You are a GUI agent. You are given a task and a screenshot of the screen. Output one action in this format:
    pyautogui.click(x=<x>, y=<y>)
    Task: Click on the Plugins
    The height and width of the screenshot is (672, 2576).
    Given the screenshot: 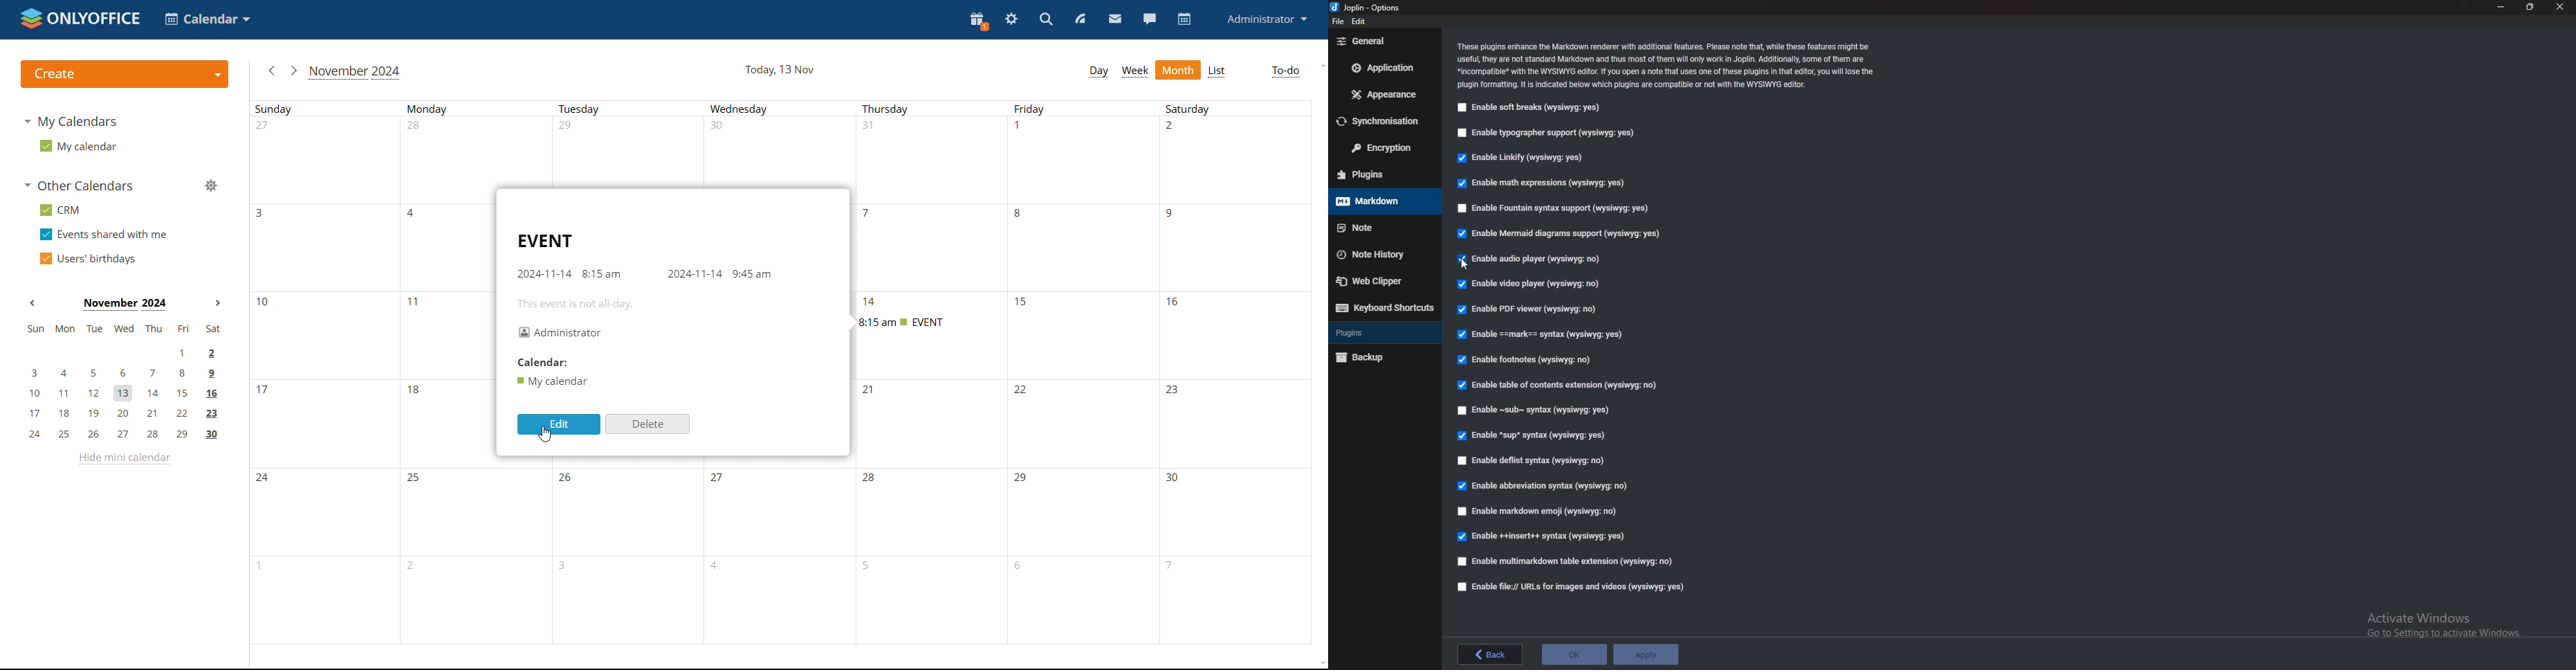 What is the action you would take?
    pyautogui.click(x=1379, y=174)
    